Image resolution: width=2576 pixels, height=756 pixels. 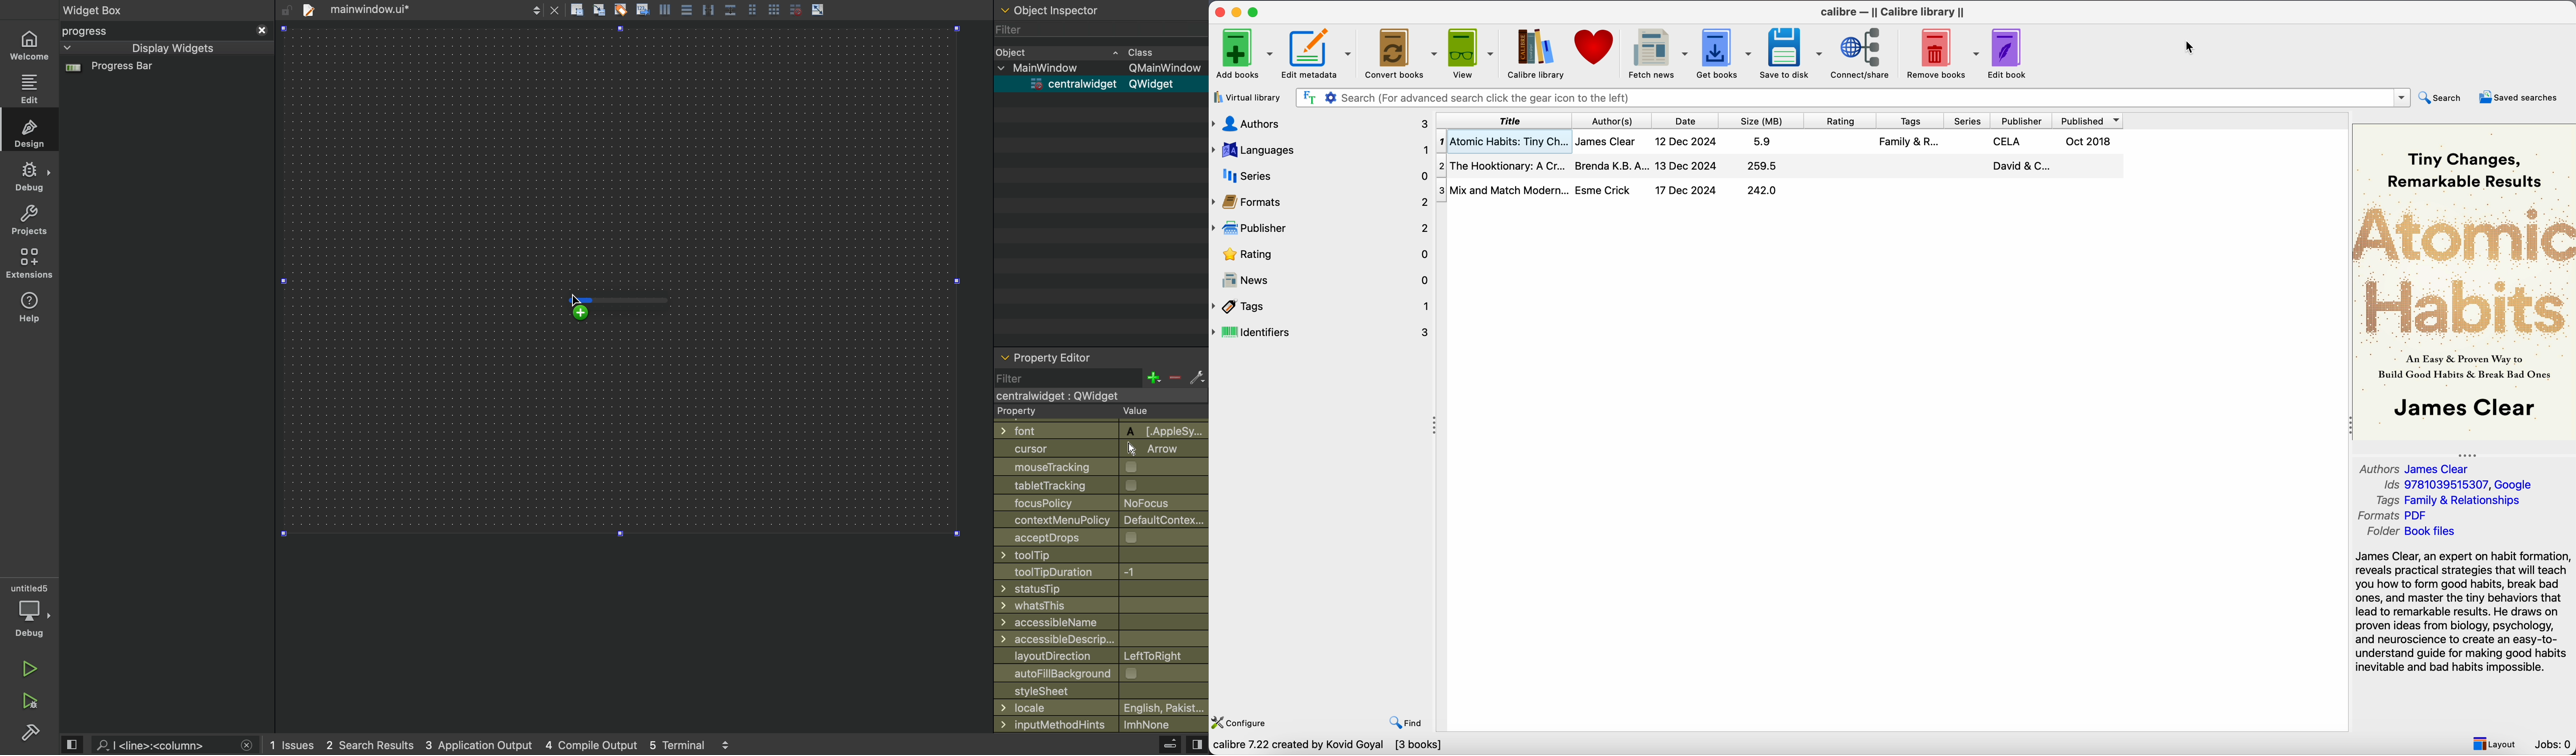 I want to click on remove books, so click(x=1942, y=52).